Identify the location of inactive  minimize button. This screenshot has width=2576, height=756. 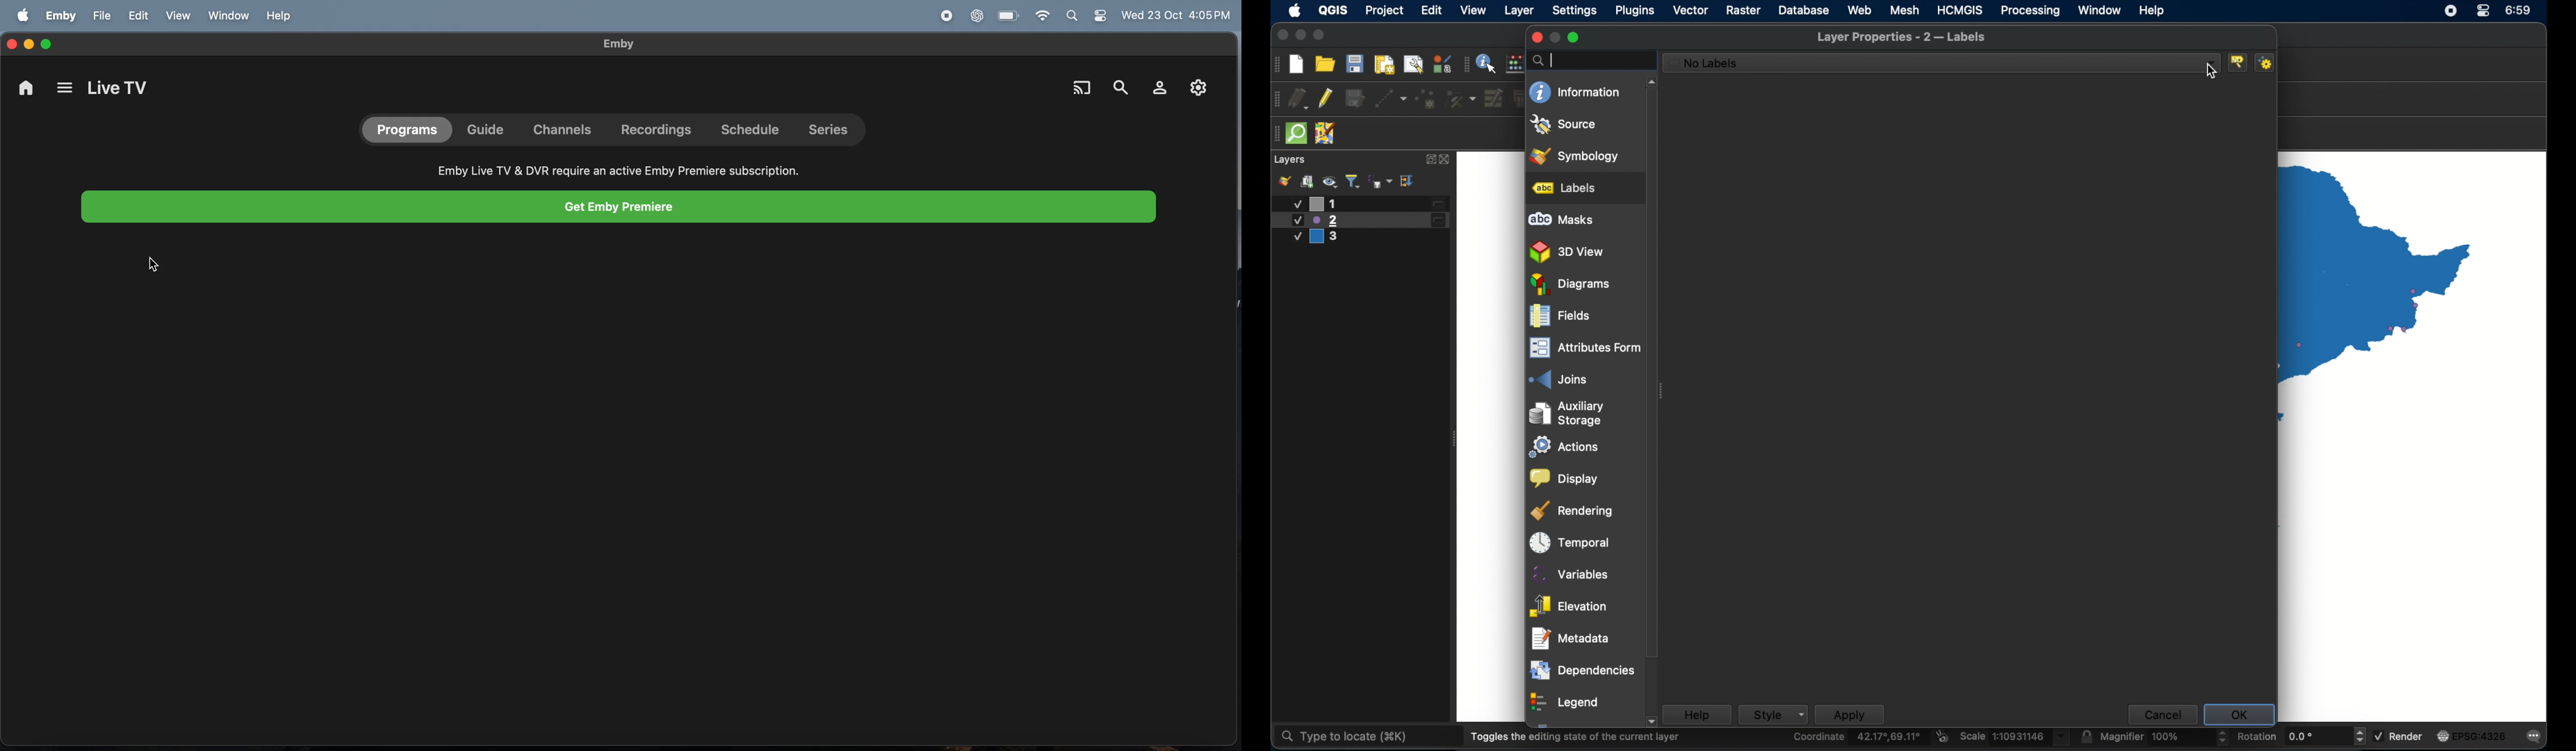
(1555, 38).